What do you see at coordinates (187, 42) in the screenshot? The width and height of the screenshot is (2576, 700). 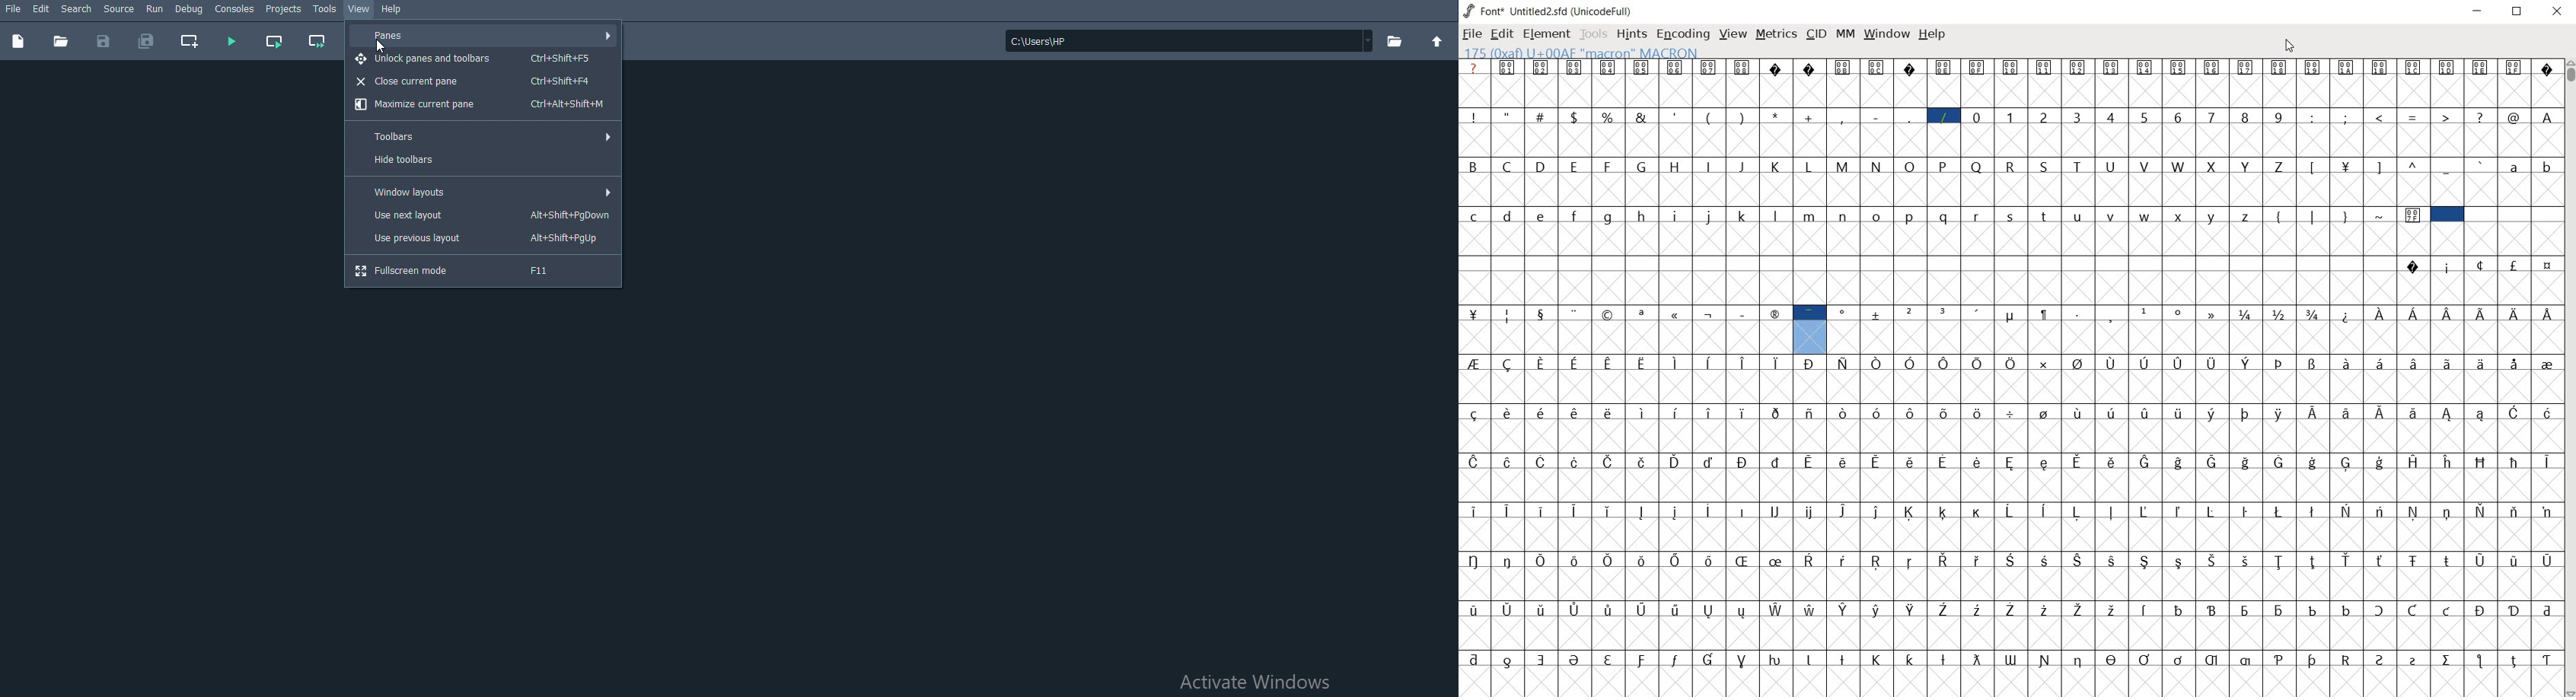 I see `create new cell at the current line` at bounding box center [187, 42].